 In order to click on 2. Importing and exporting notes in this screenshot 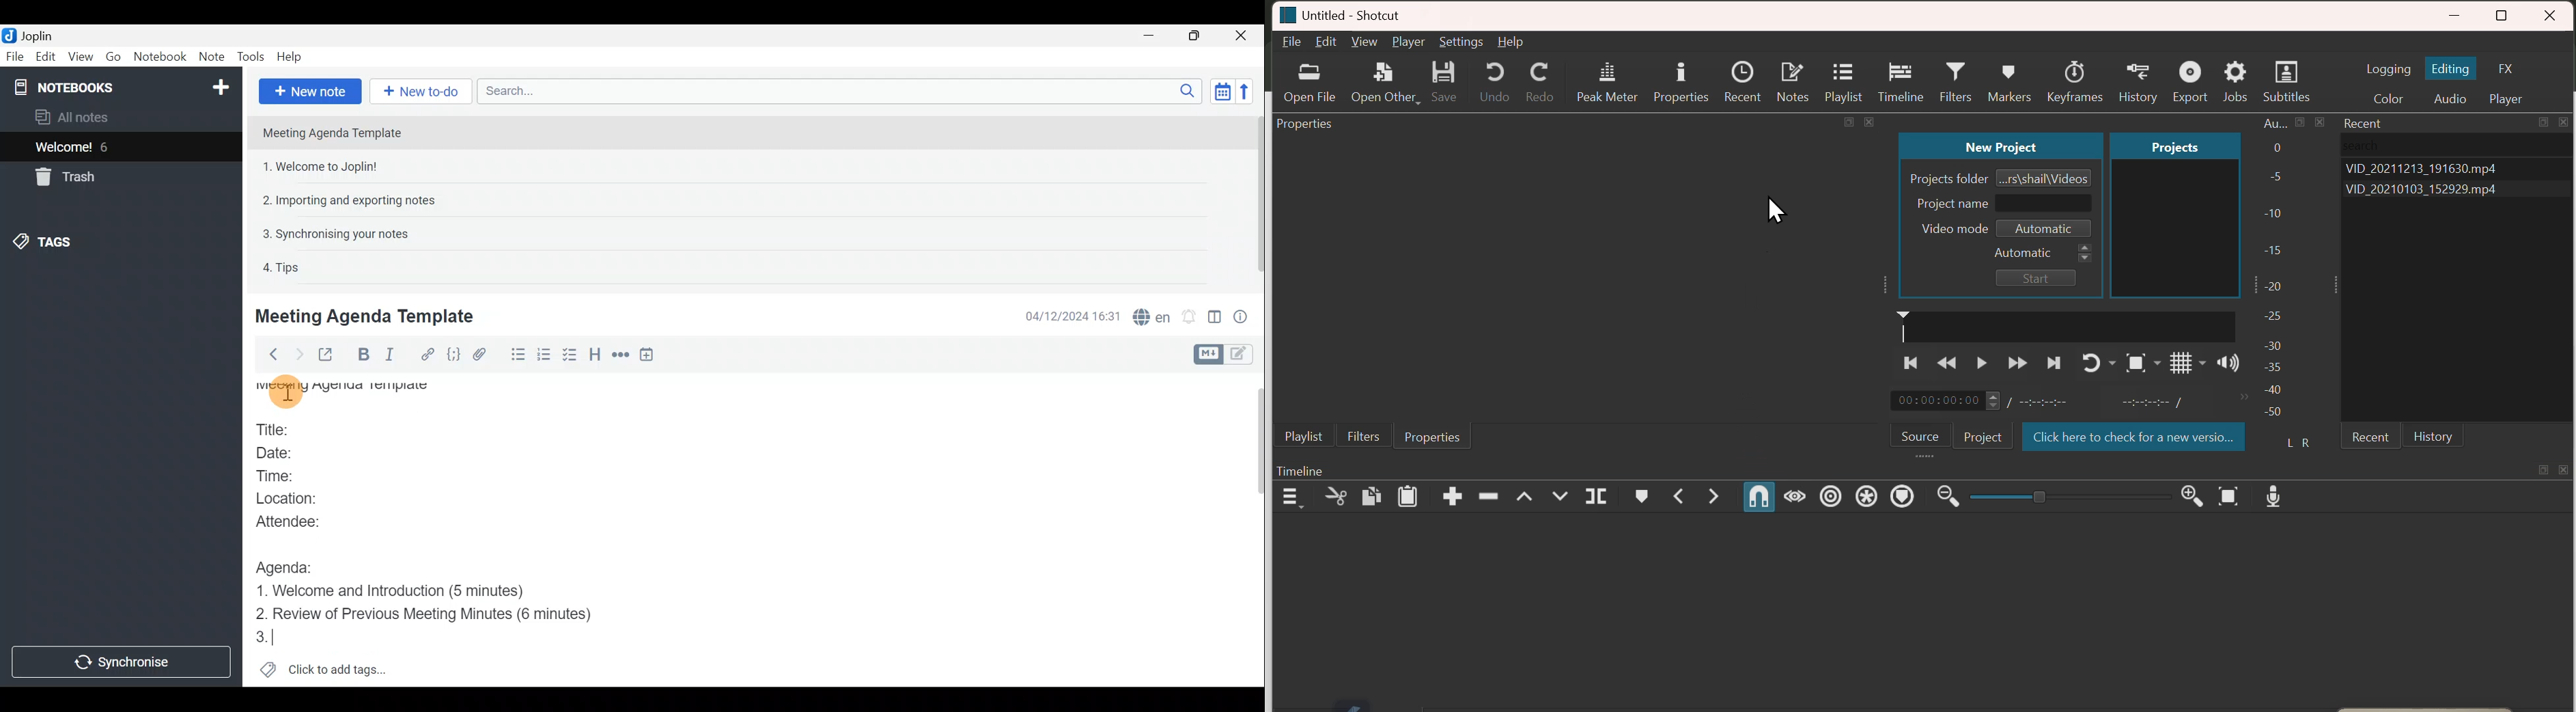, I will do `click(354, 200)`.